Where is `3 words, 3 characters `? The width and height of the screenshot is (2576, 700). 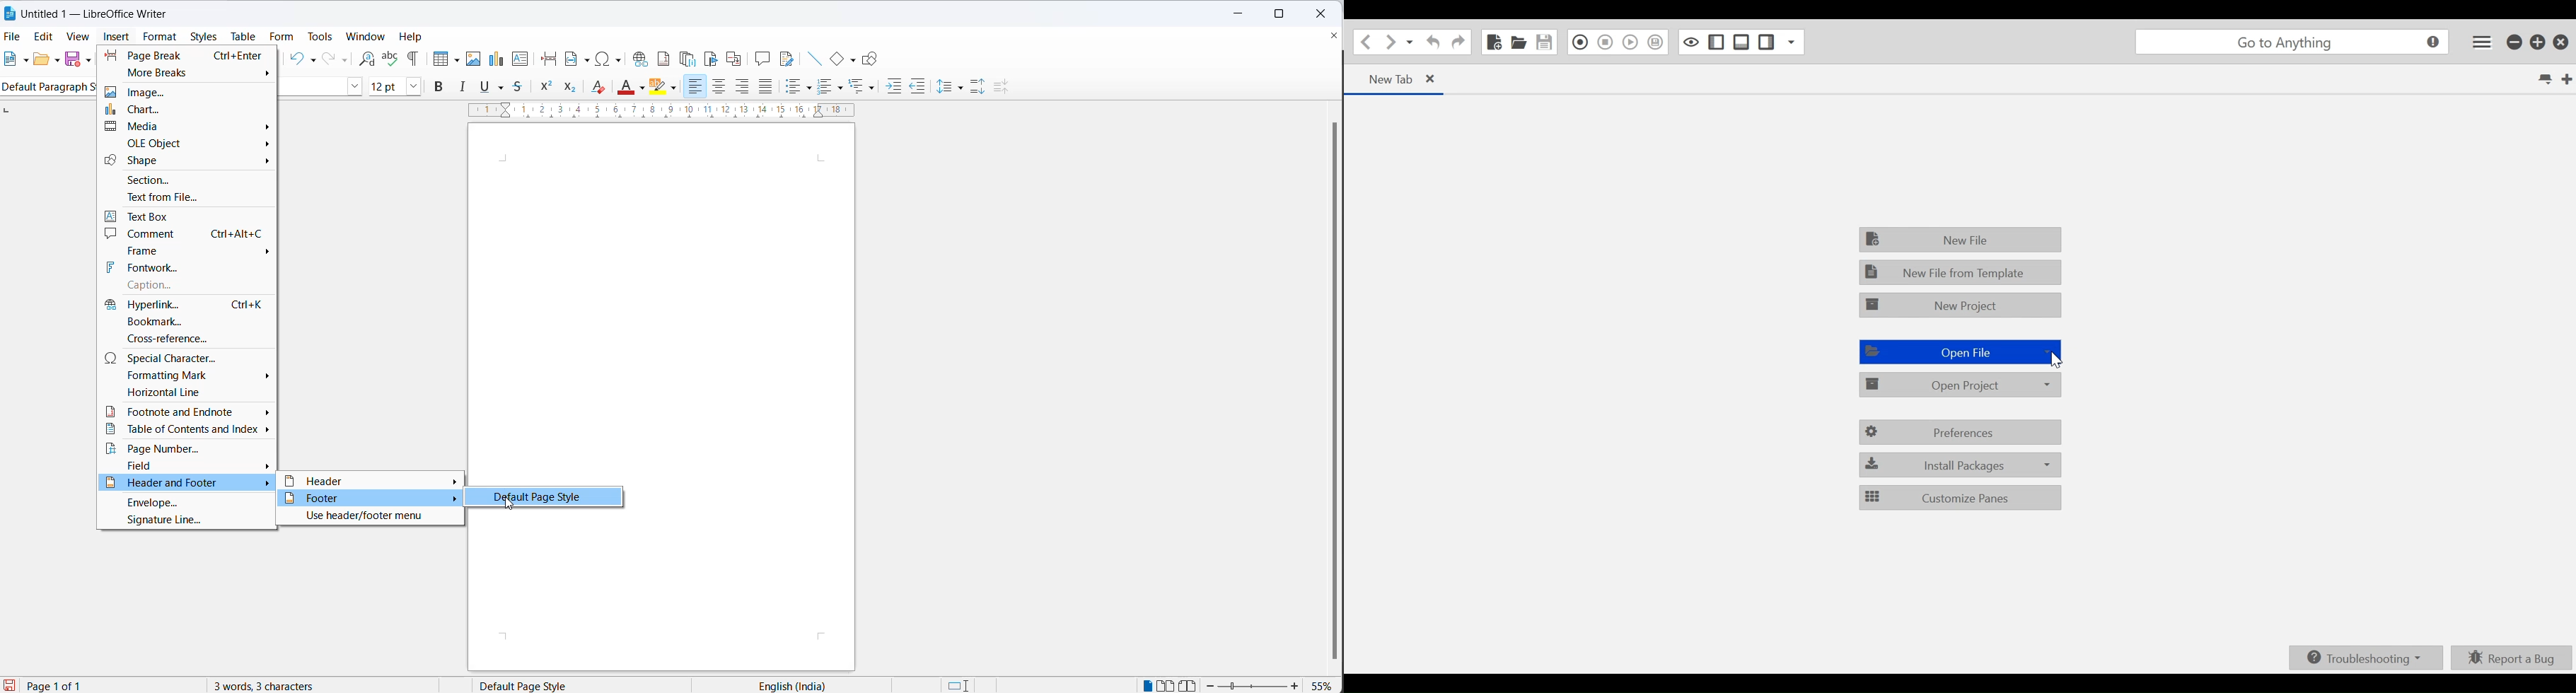
3 words, 3 characters  is located at coordinates (275, 685).